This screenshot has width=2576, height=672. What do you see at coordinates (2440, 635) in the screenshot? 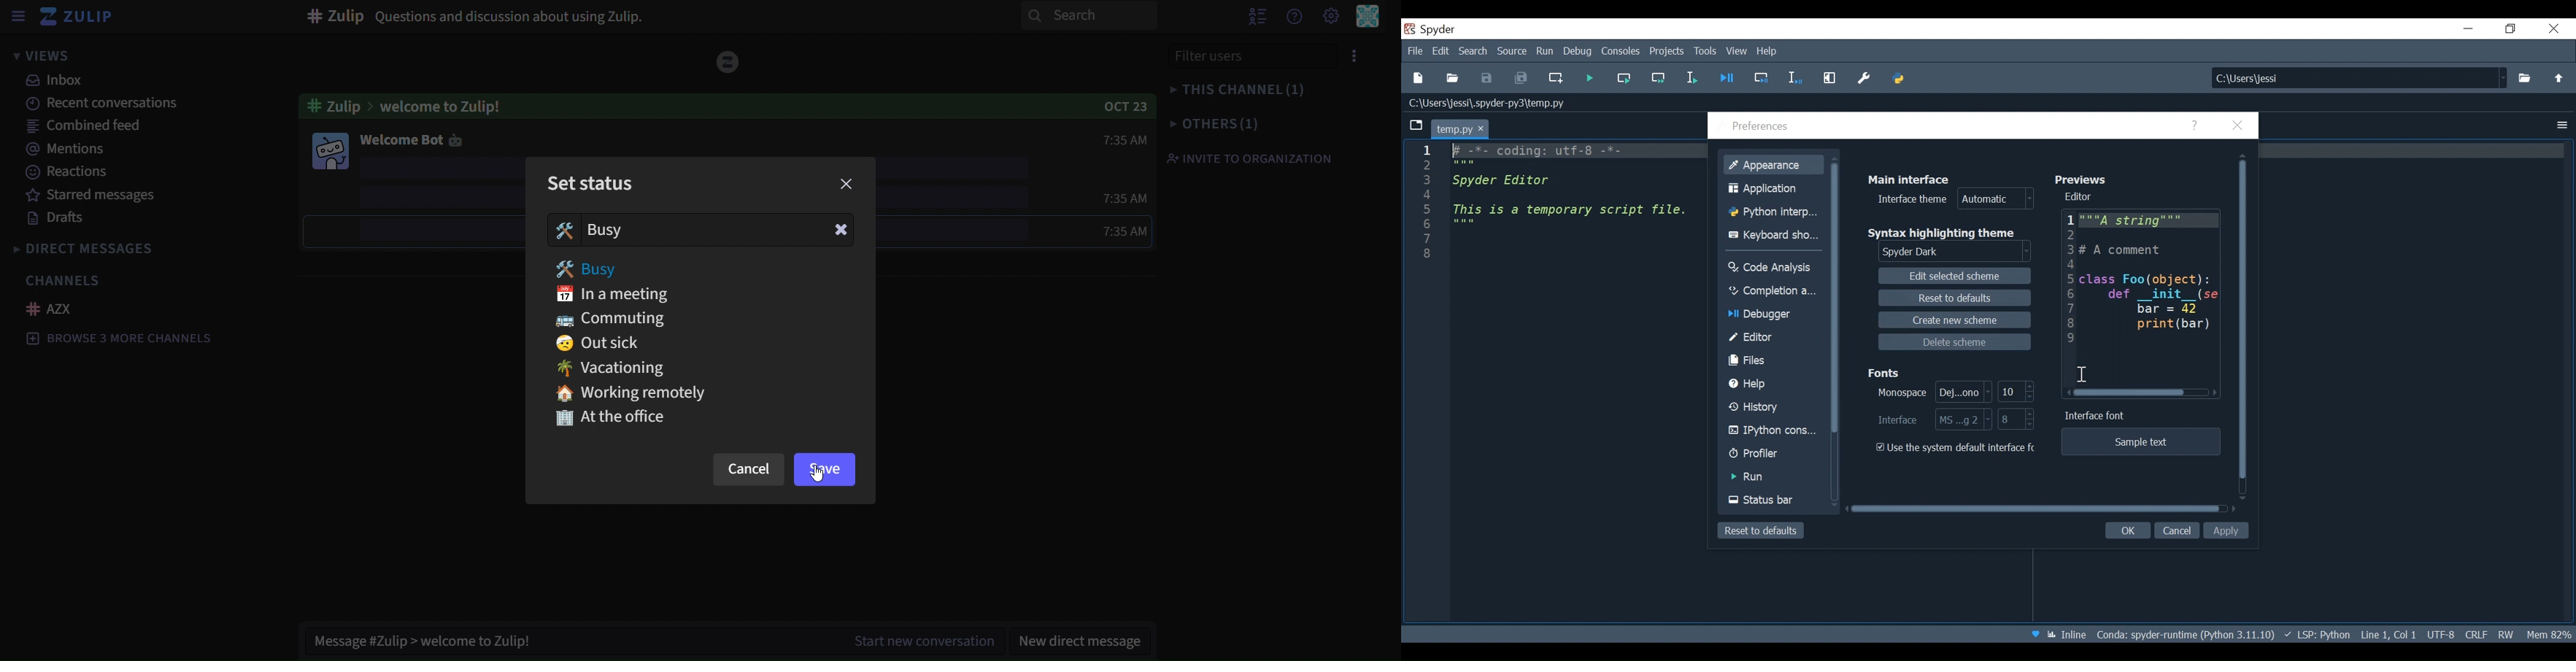
I see `File Encoding` at bounding box center [2440, 635].